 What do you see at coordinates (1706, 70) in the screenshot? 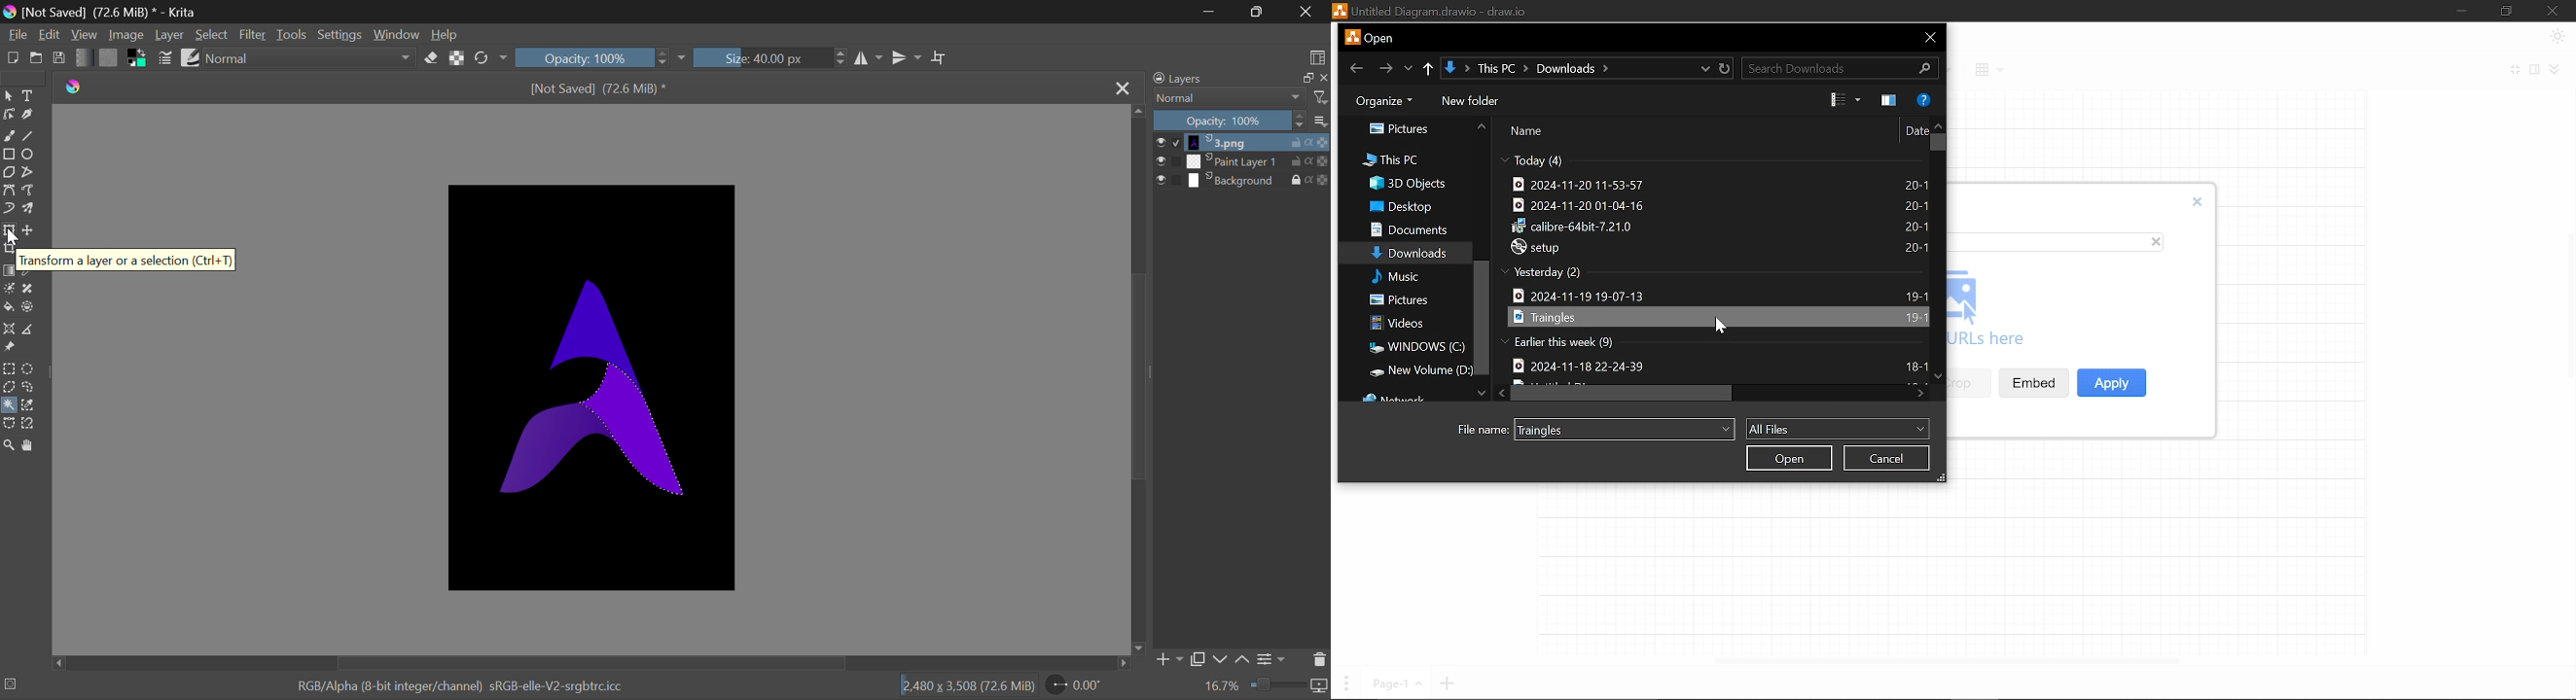
I see `Current location` at bounding box center [1706, 70].